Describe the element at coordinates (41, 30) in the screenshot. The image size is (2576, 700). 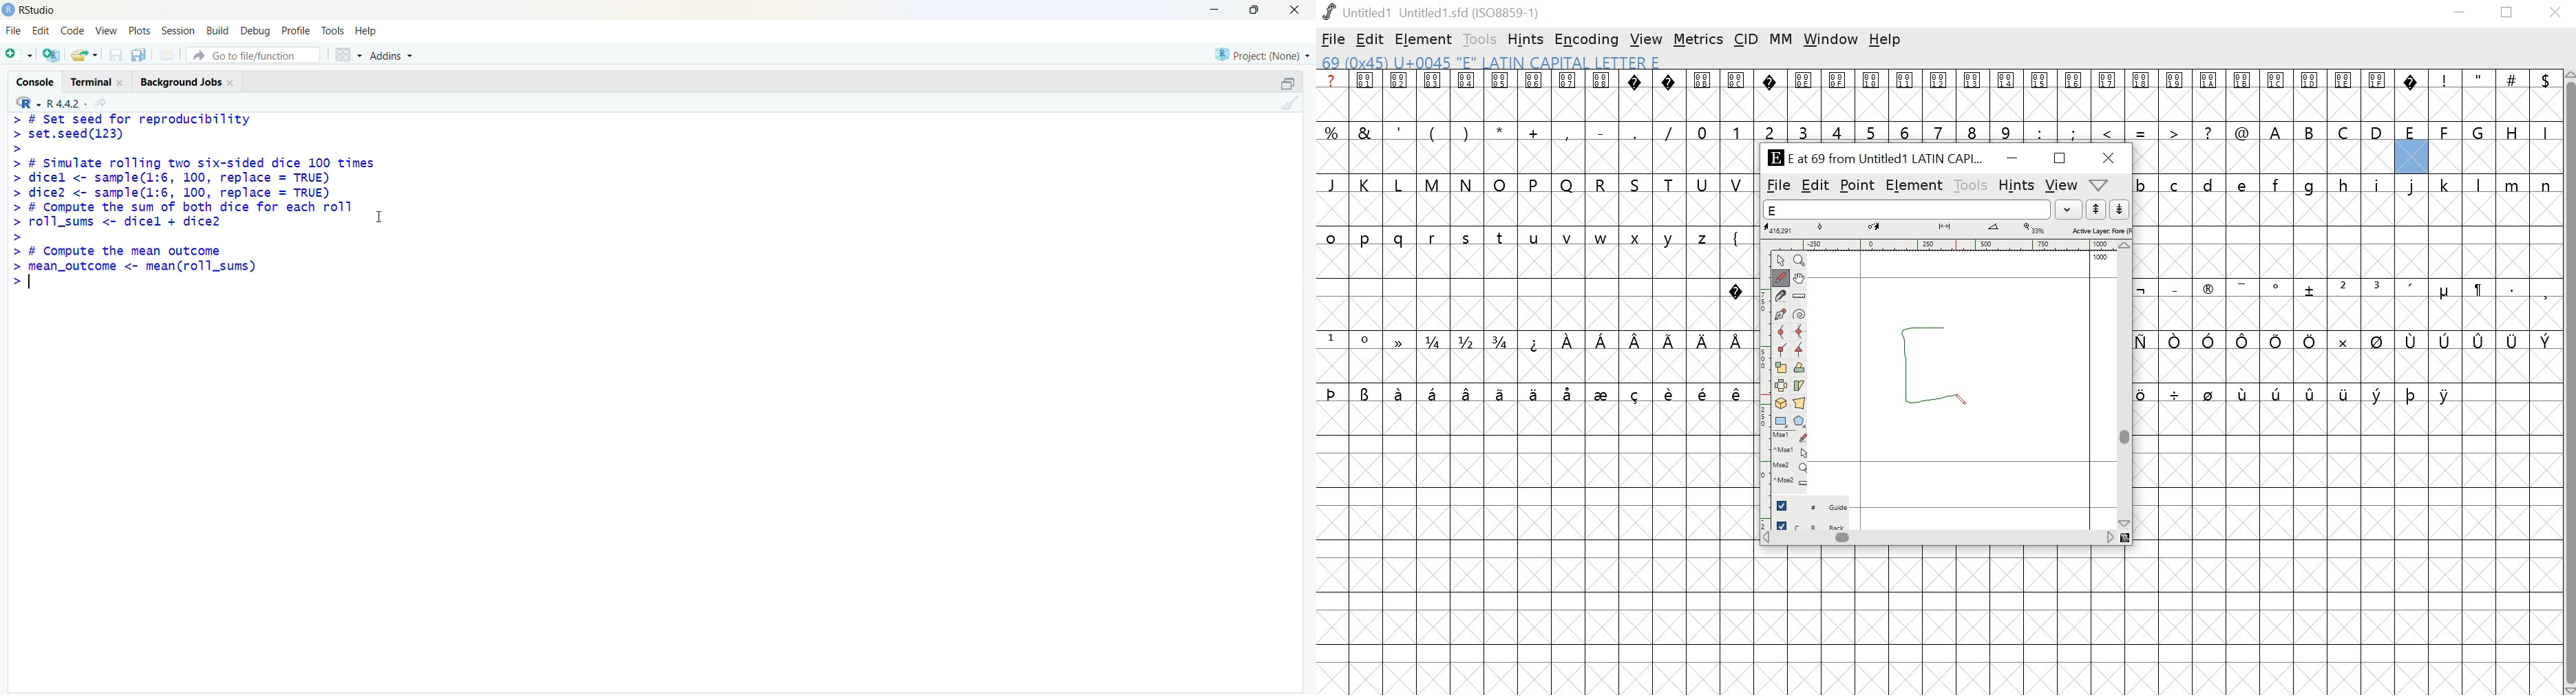
I see `edit` at that location.